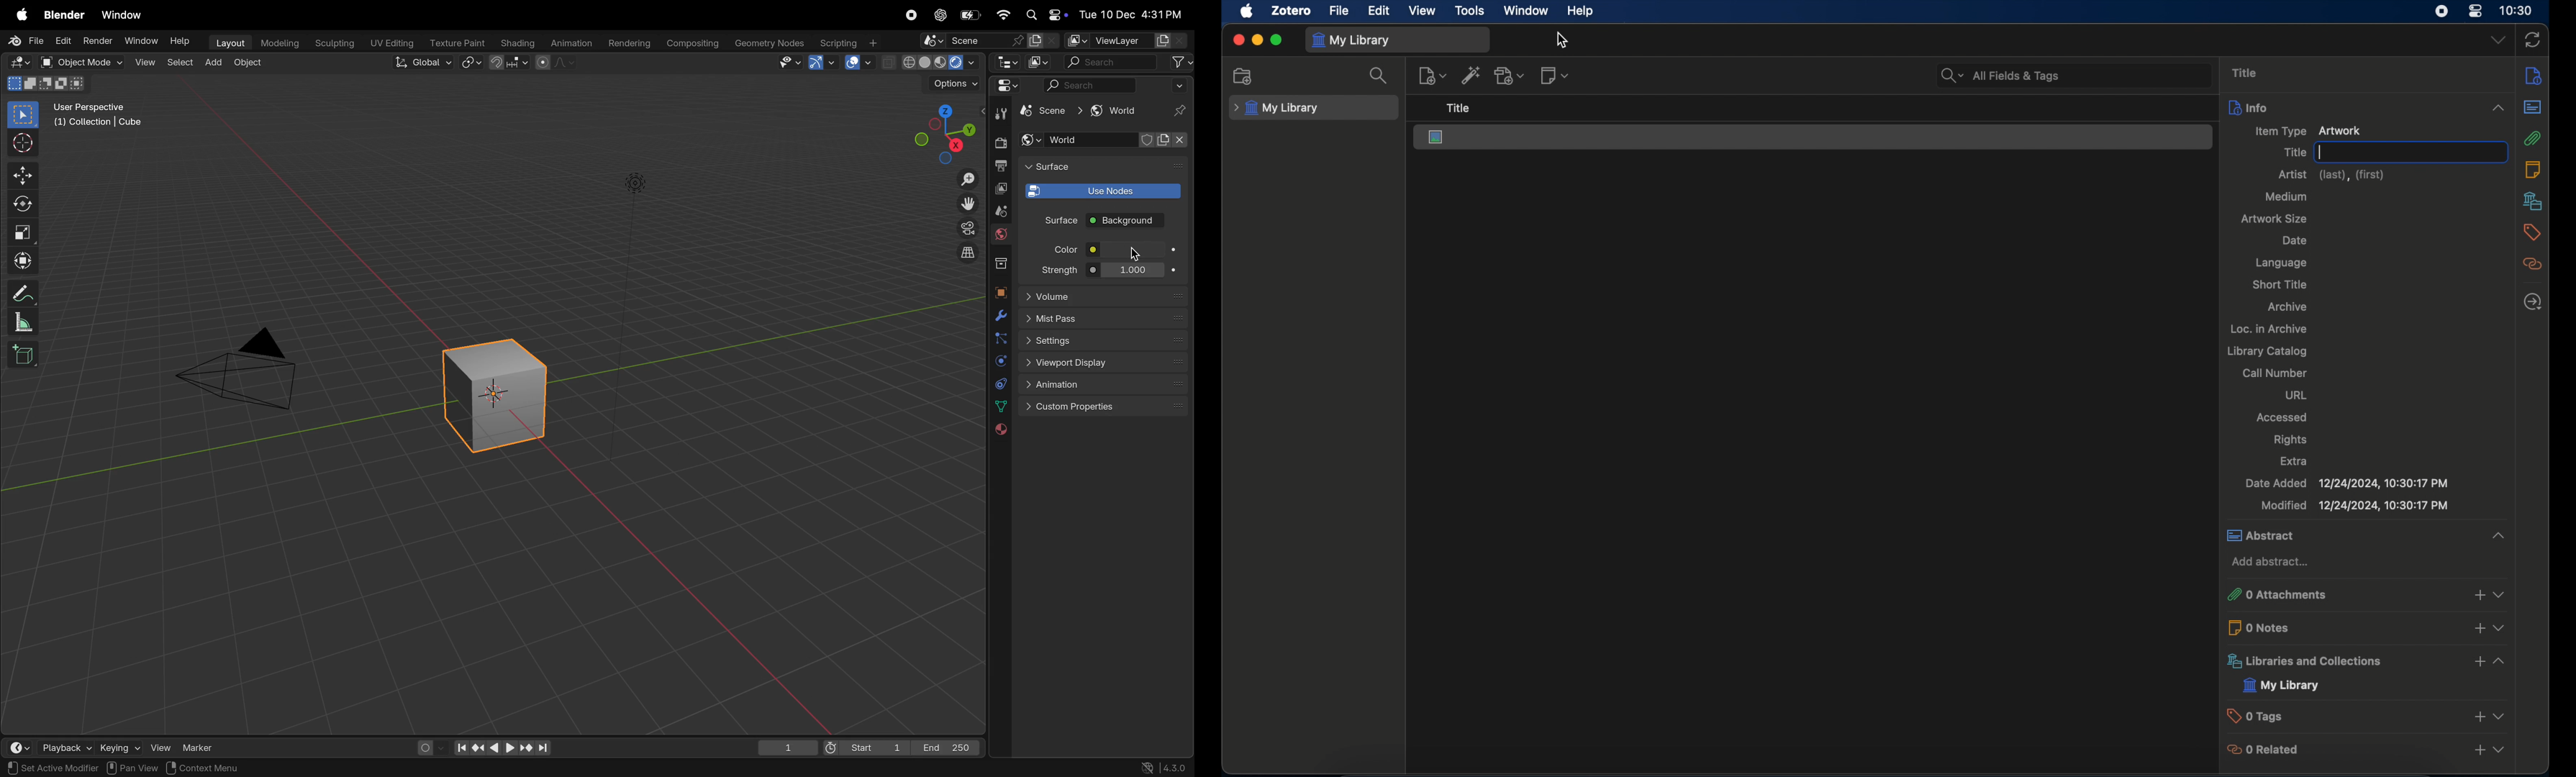  What do you see at coordinates (2478, 632) in the screenshot?
I see `add` at bounding box center [2478, 632].